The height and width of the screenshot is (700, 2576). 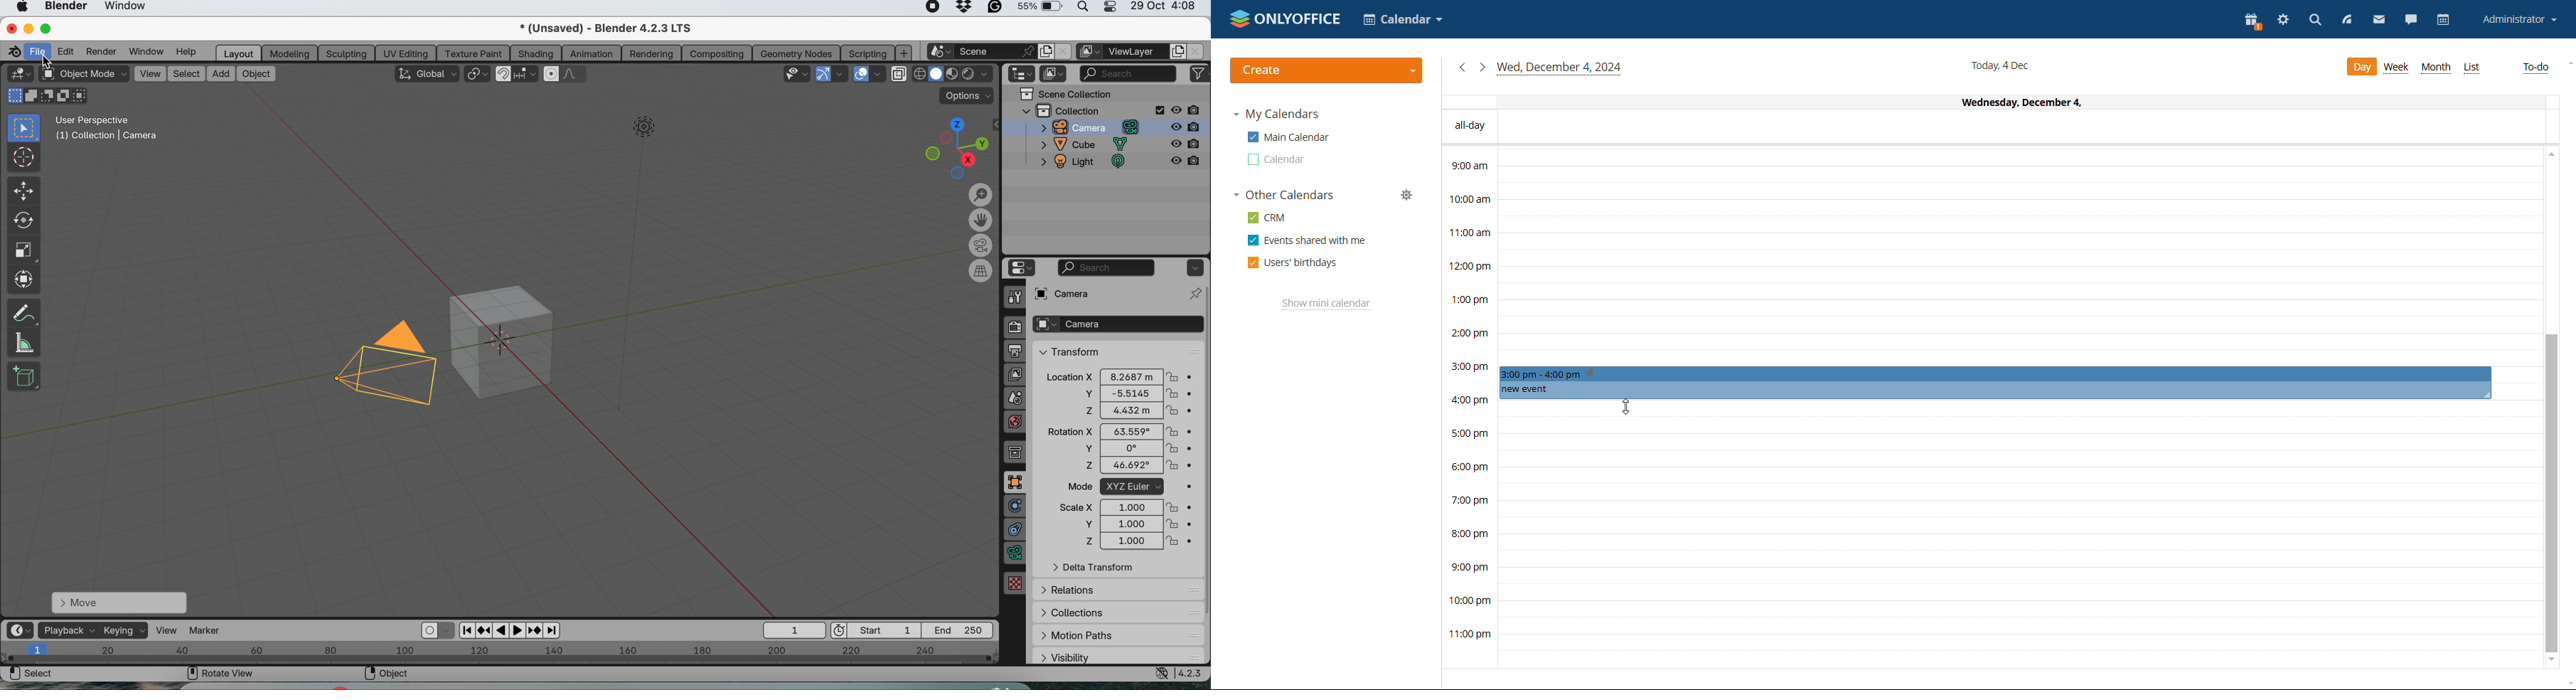 What do you see at coordinates (2435, 68) in the screenshot?
I see `month view` at bounding box center [2435, 68].